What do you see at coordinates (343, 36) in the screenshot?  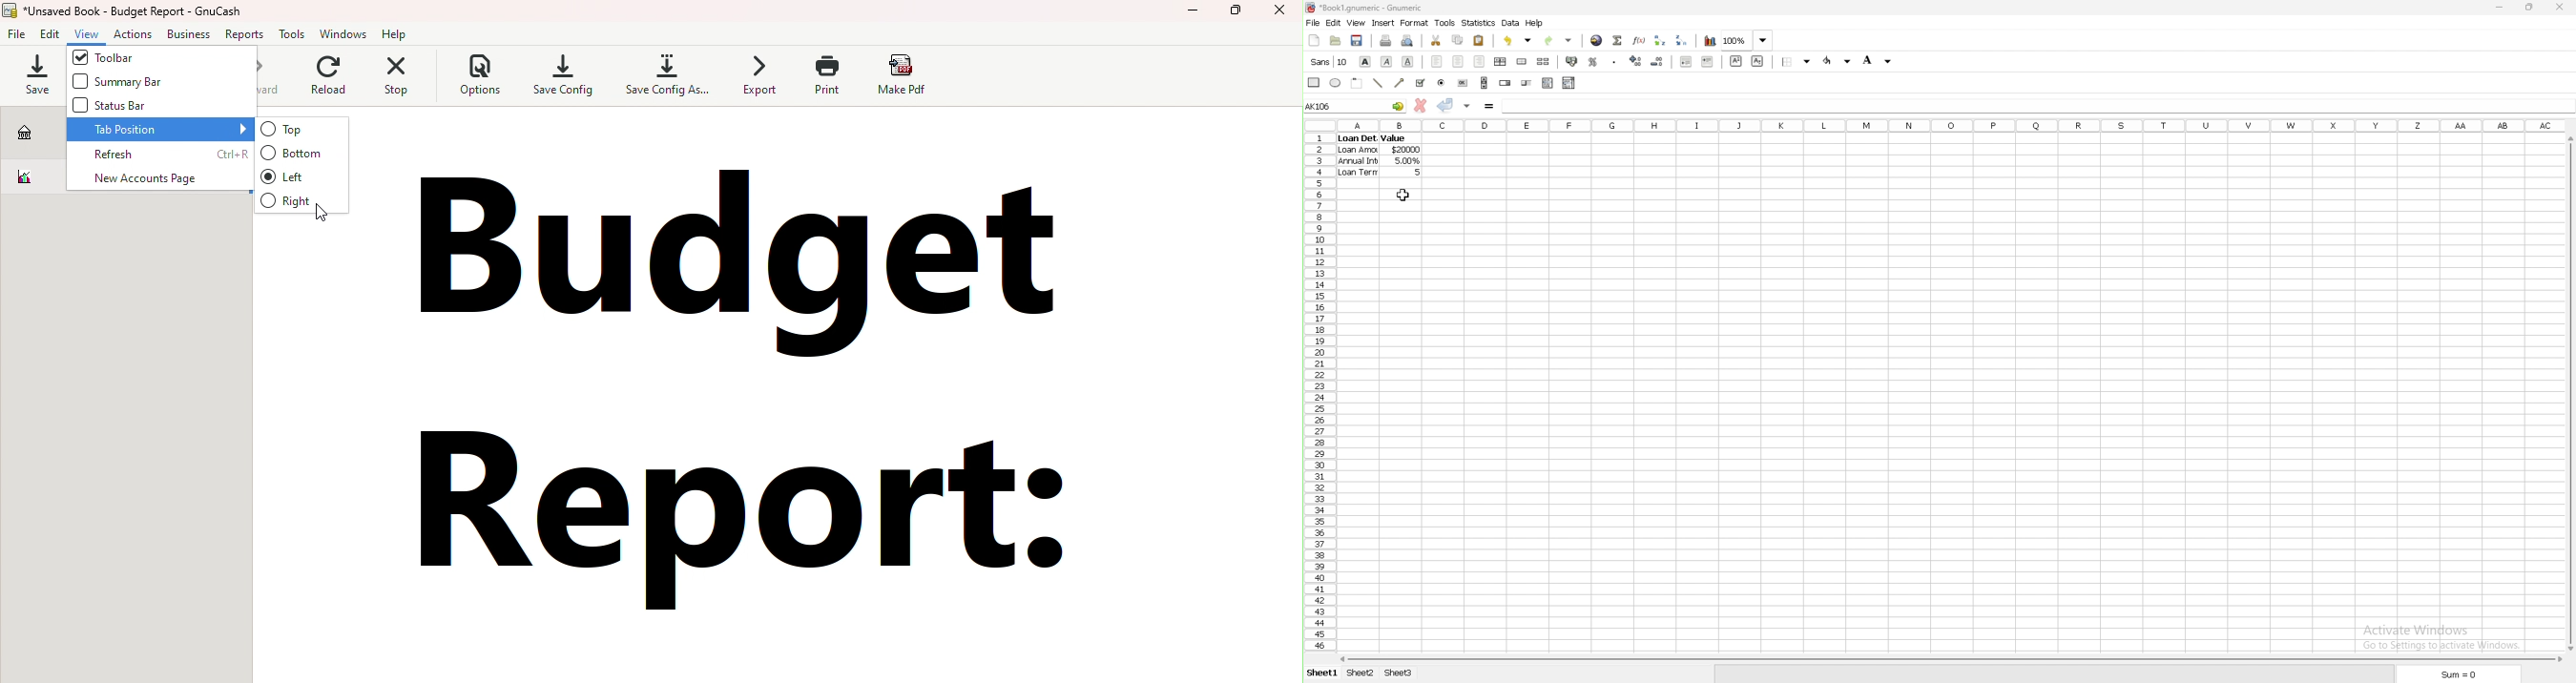 I see `Windows` at bounding box center [343, 36].